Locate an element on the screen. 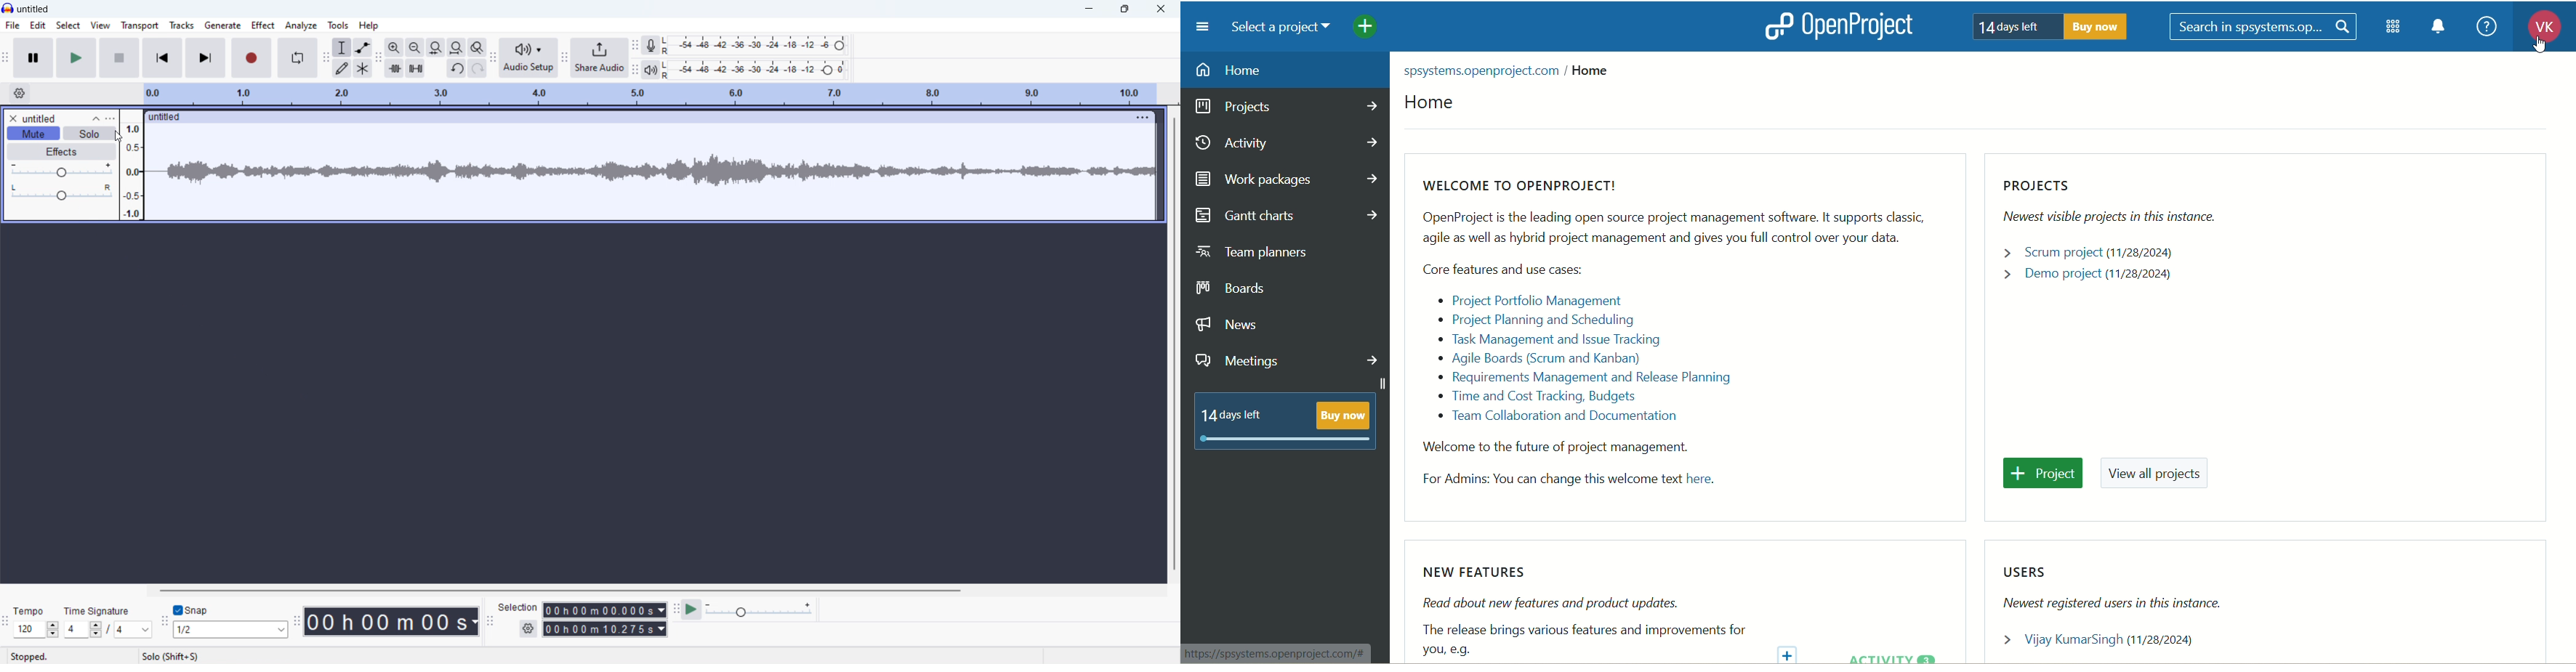 This screenshot has width=2576, height=672. timeline settings is located at coordinates (20, 93).